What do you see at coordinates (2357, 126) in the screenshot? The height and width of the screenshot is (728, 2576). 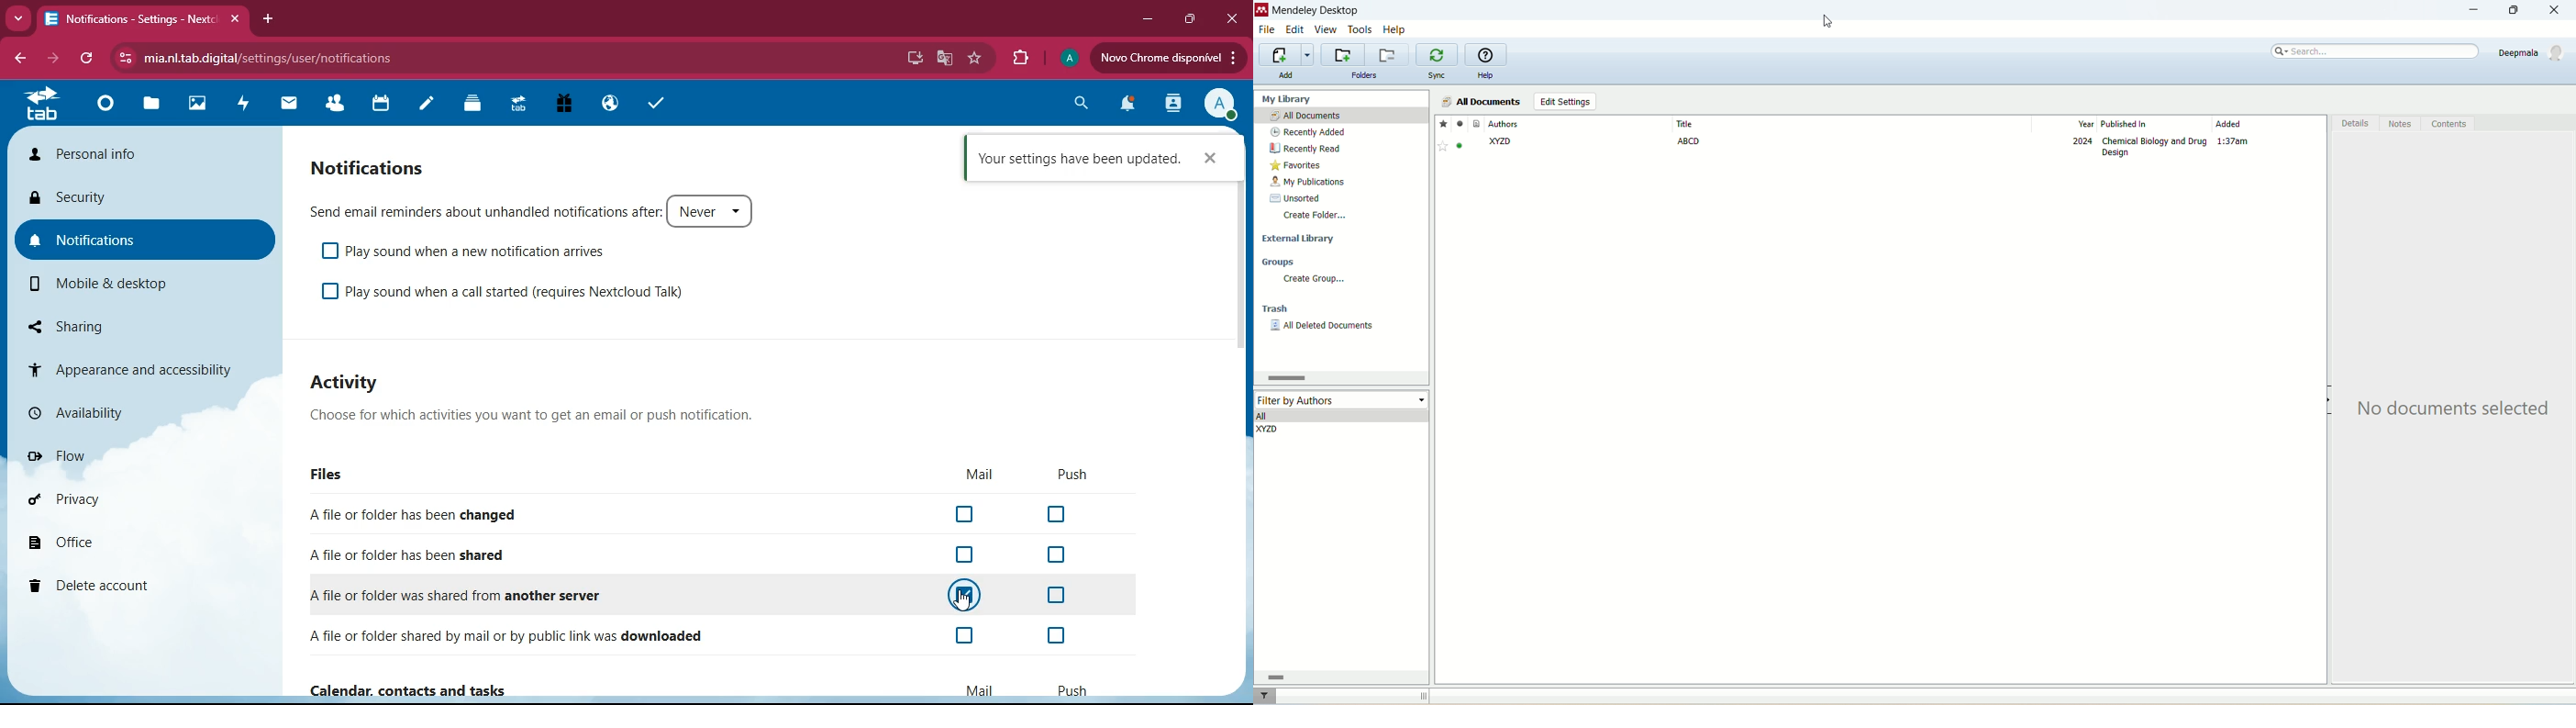 I see `details` at bounding box center [2357, 126].